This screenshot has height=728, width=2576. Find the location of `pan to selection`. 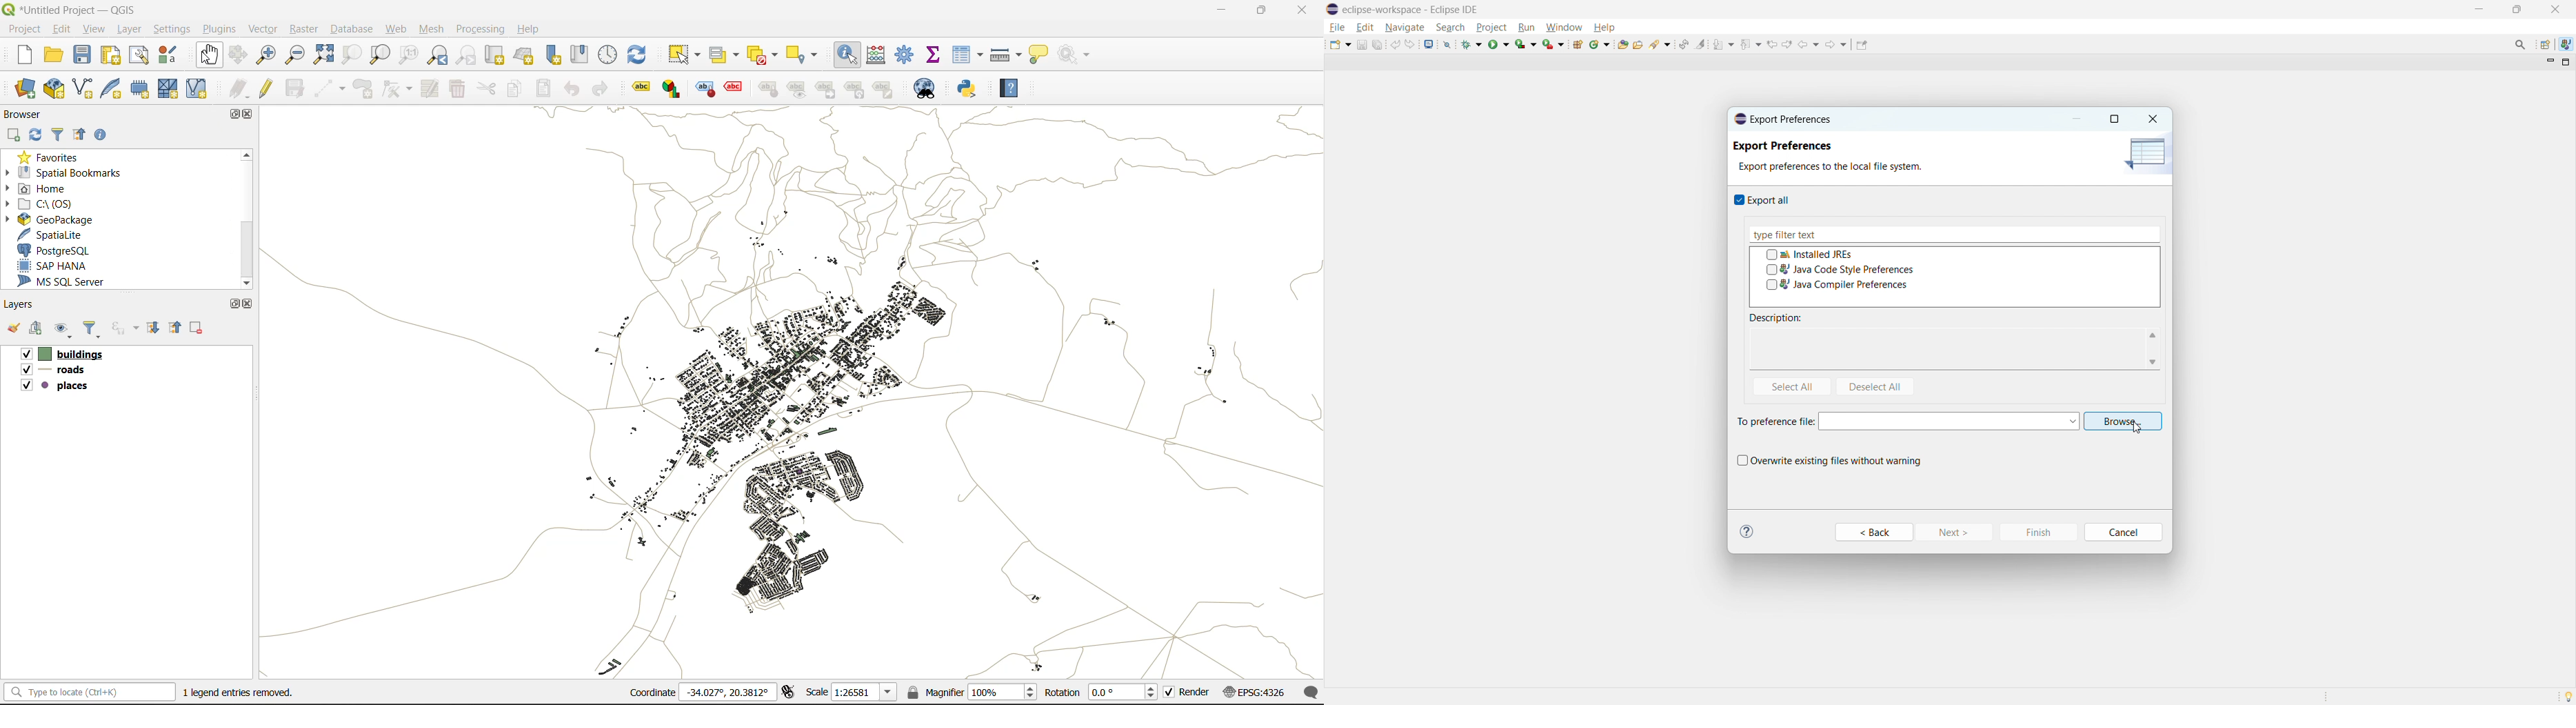

pan to selection is located at coordinates (243, 54).